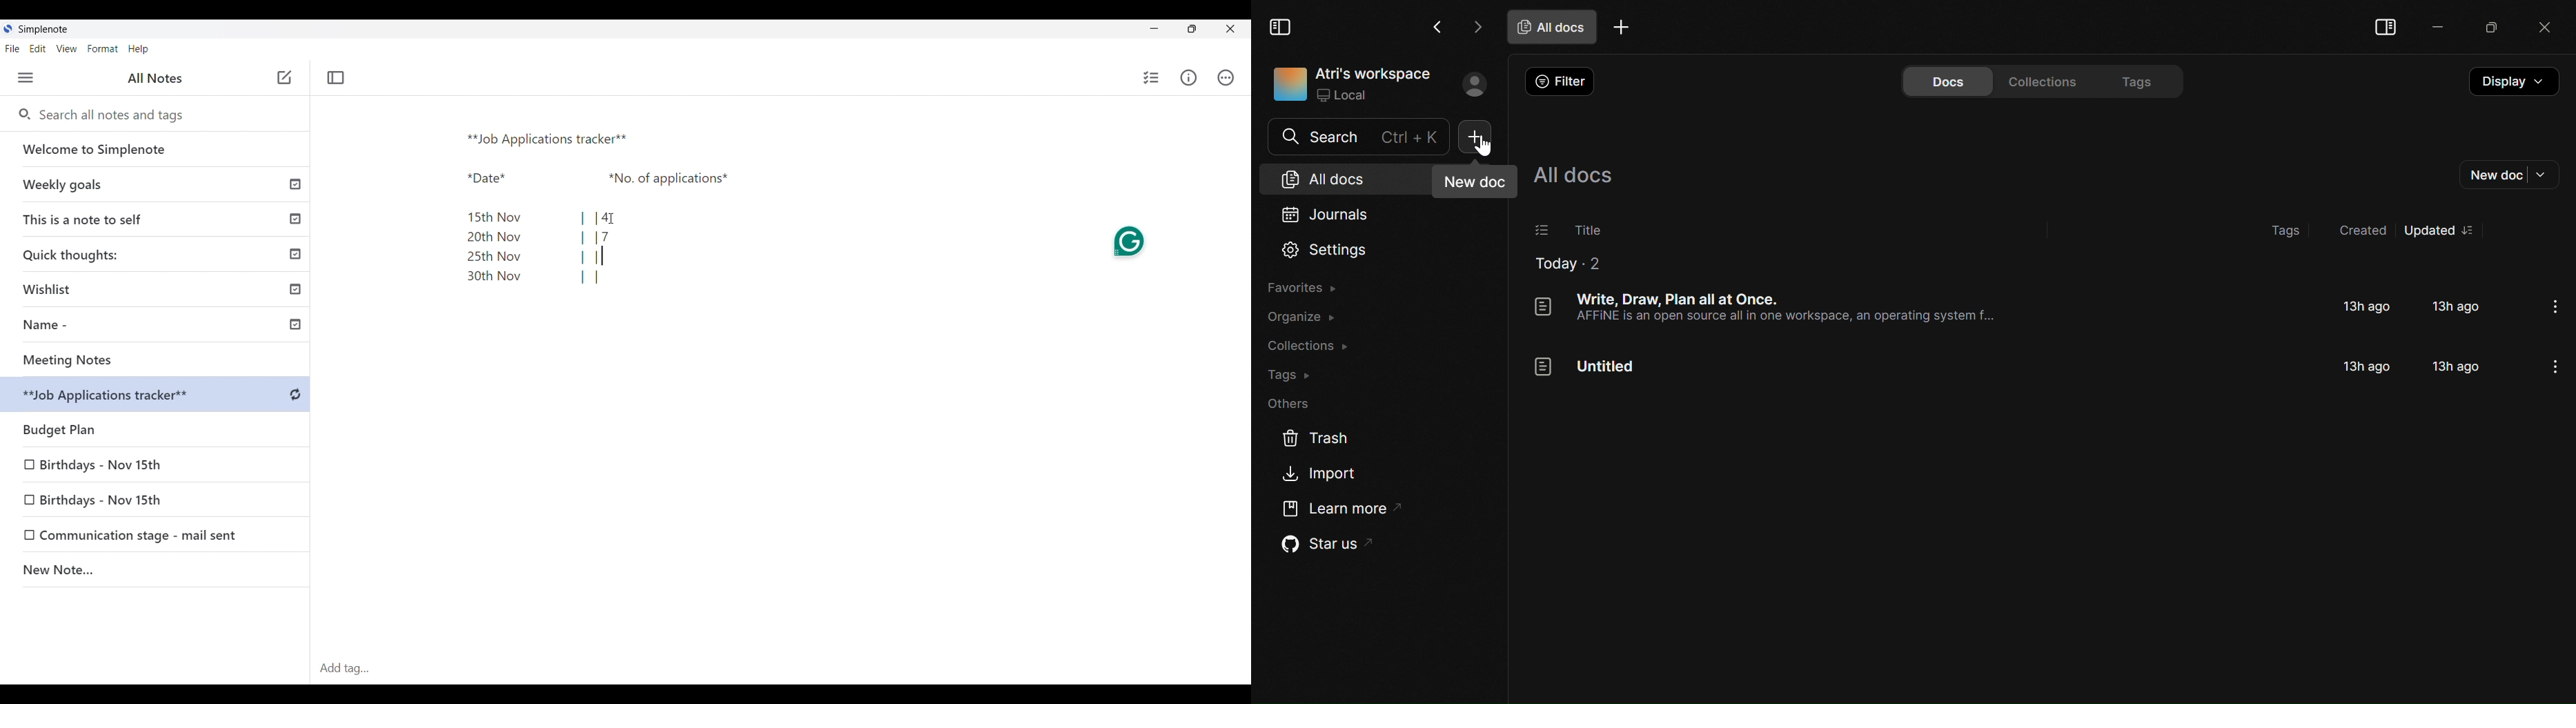 The image size is (2576, 728). Describe the element at coordinates (116, 115) in the screenshot. I see `Search all notes and tags` at that location.